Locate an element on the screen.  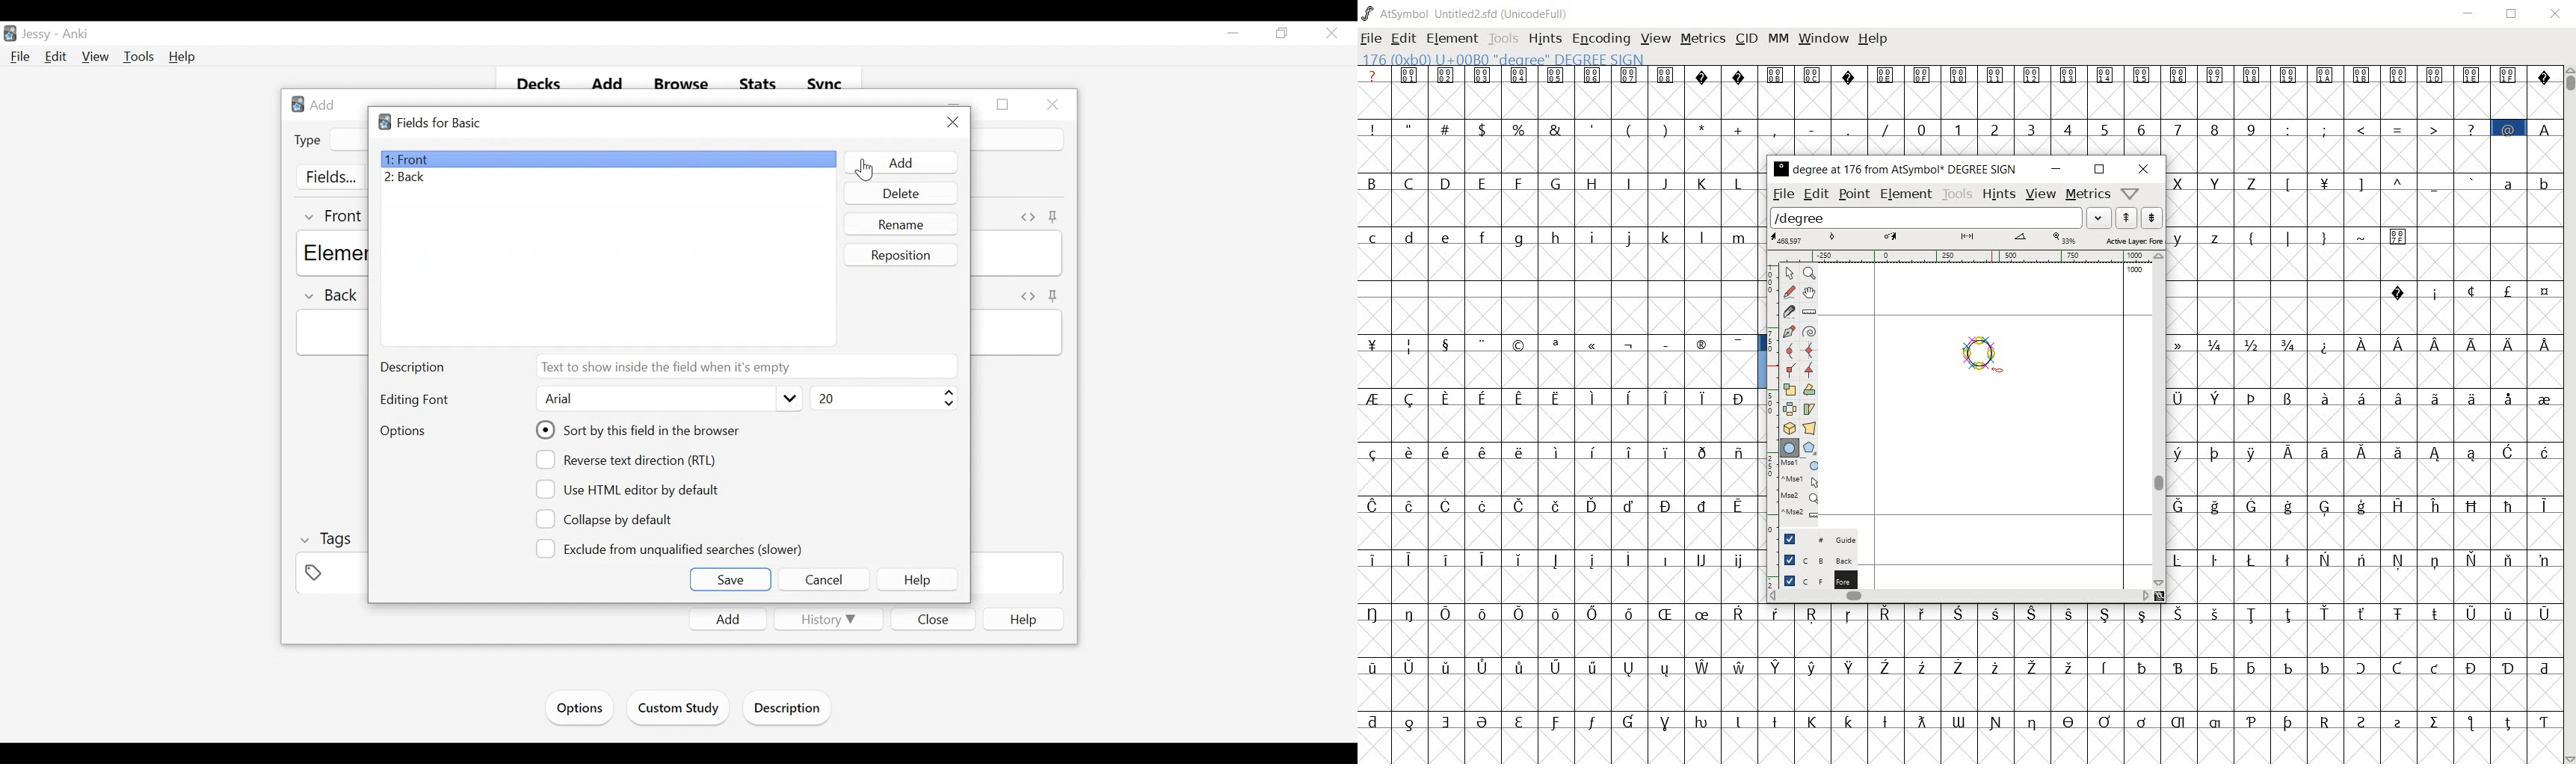
special characters is located at coordinates (2382, 182).